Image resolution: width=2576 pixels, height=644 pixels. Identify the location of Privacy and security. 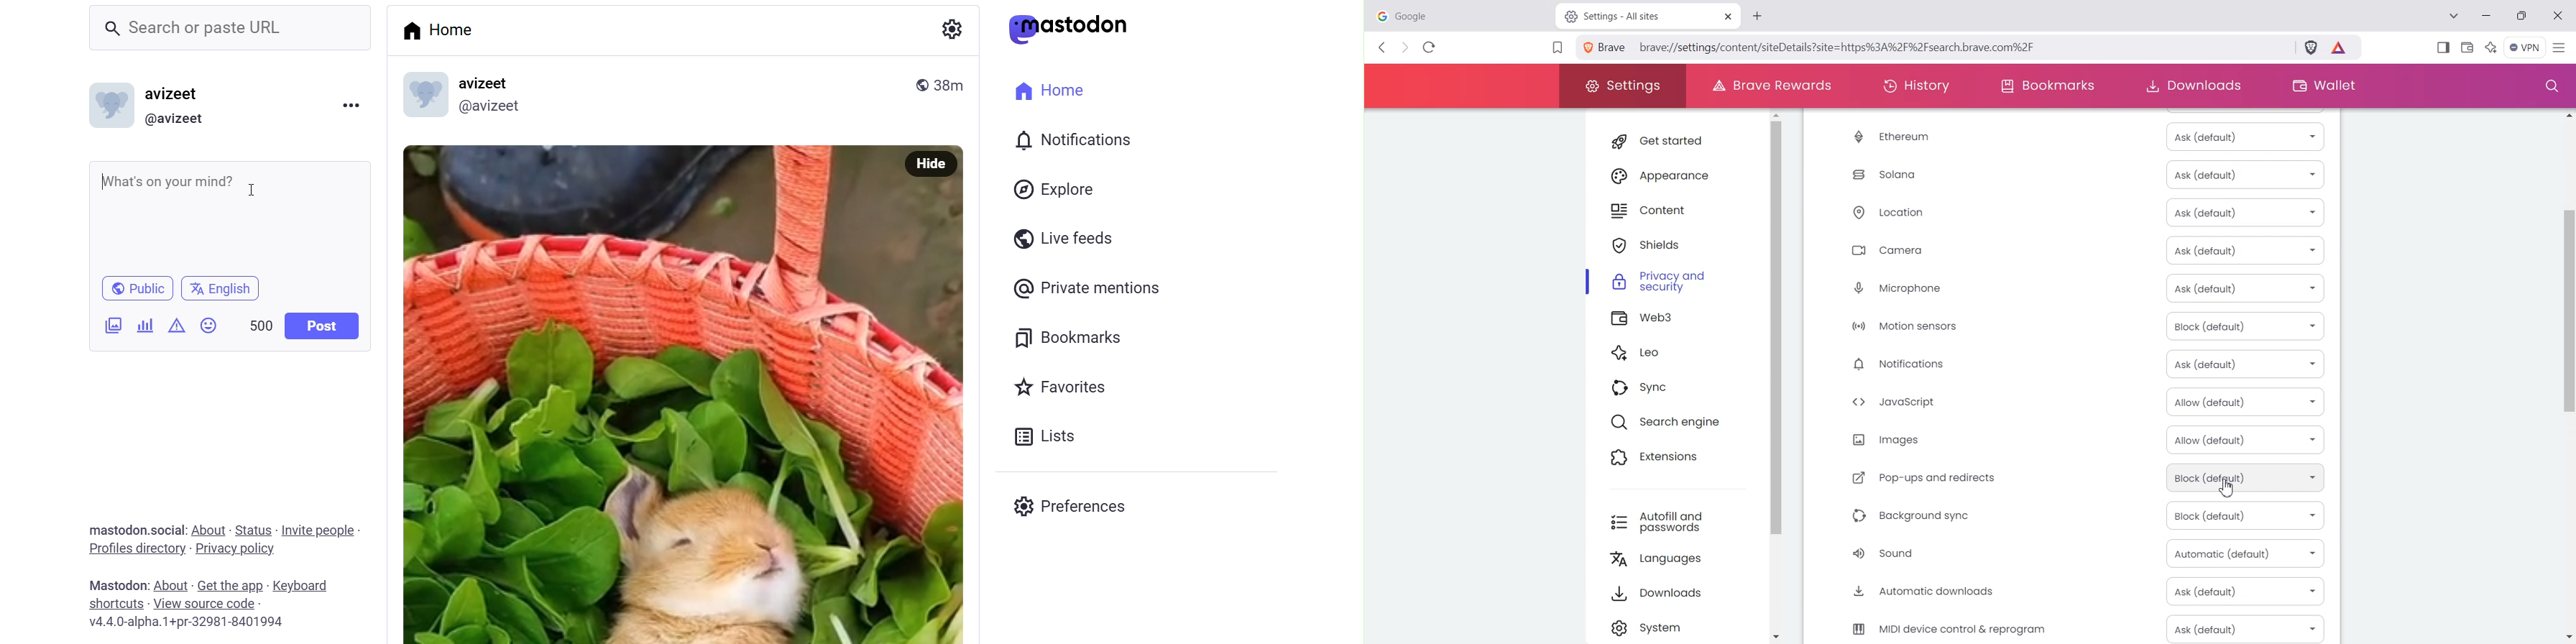
(1677, 284).